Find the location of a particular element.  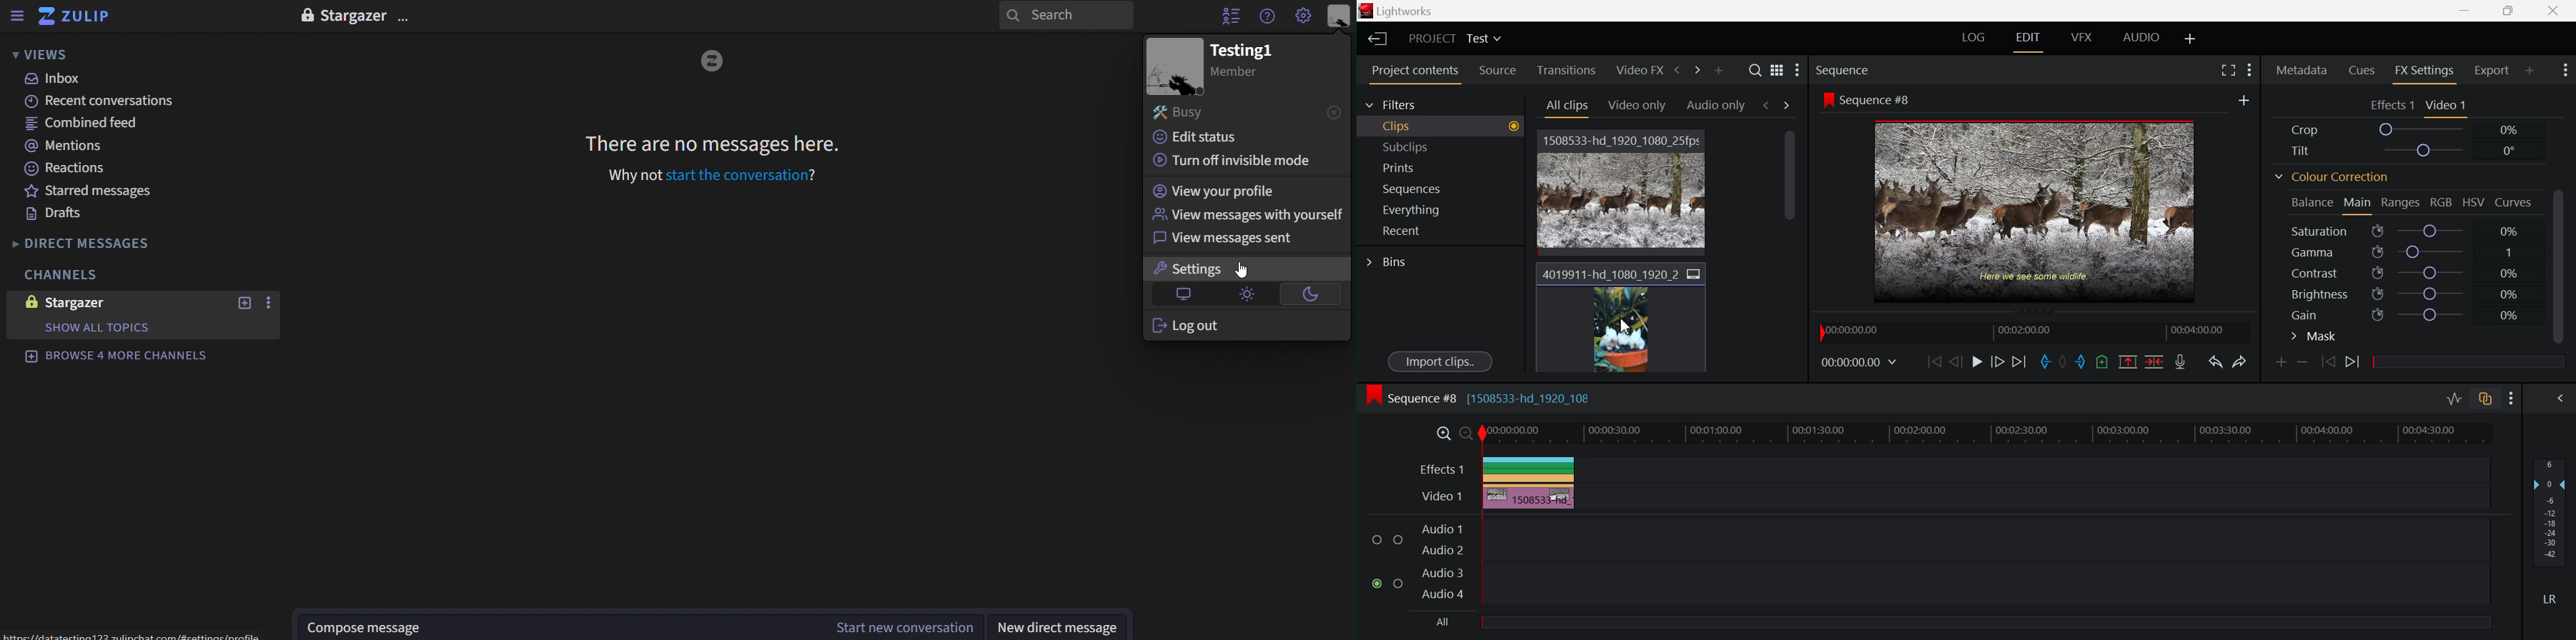

Mask is located at coordinates (2316, 337).